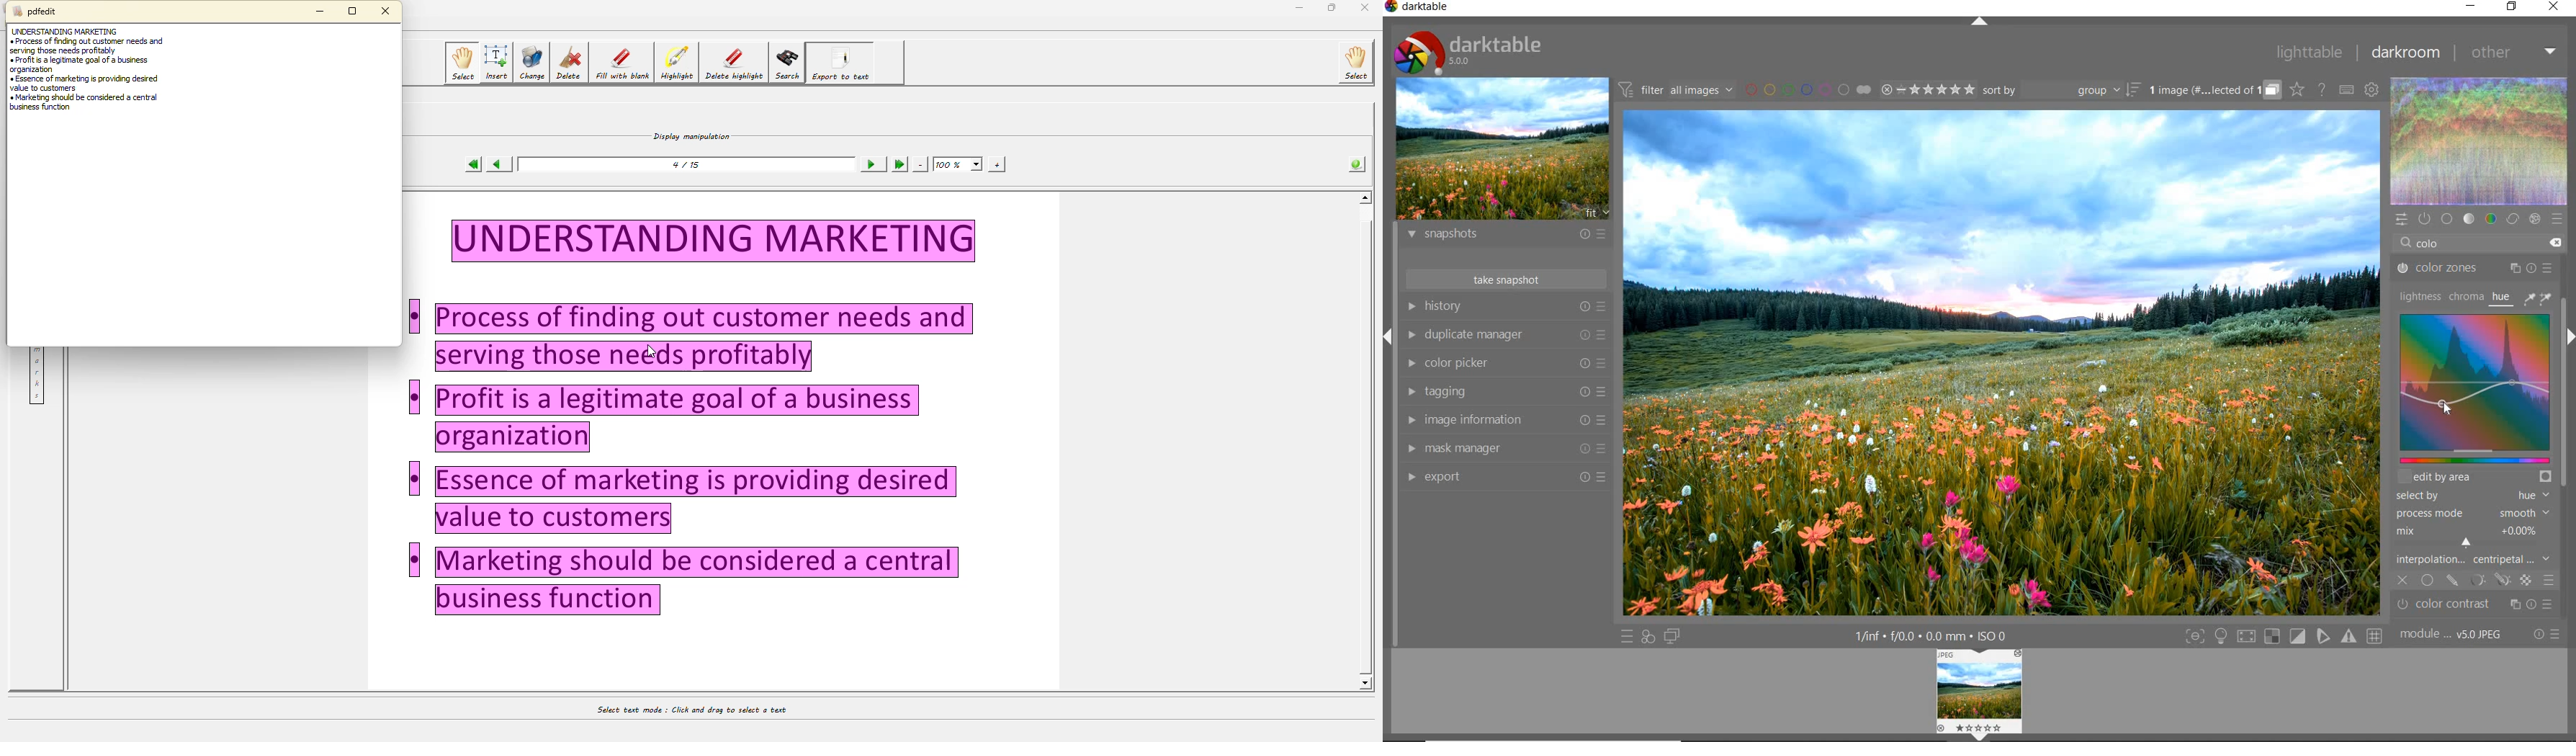 This screenshot has height=756, width=2576. What do you see at coordinates (1928, 90) in the screenshot?
I see `range ratings for selected images` at bounding box center [1928, 90].